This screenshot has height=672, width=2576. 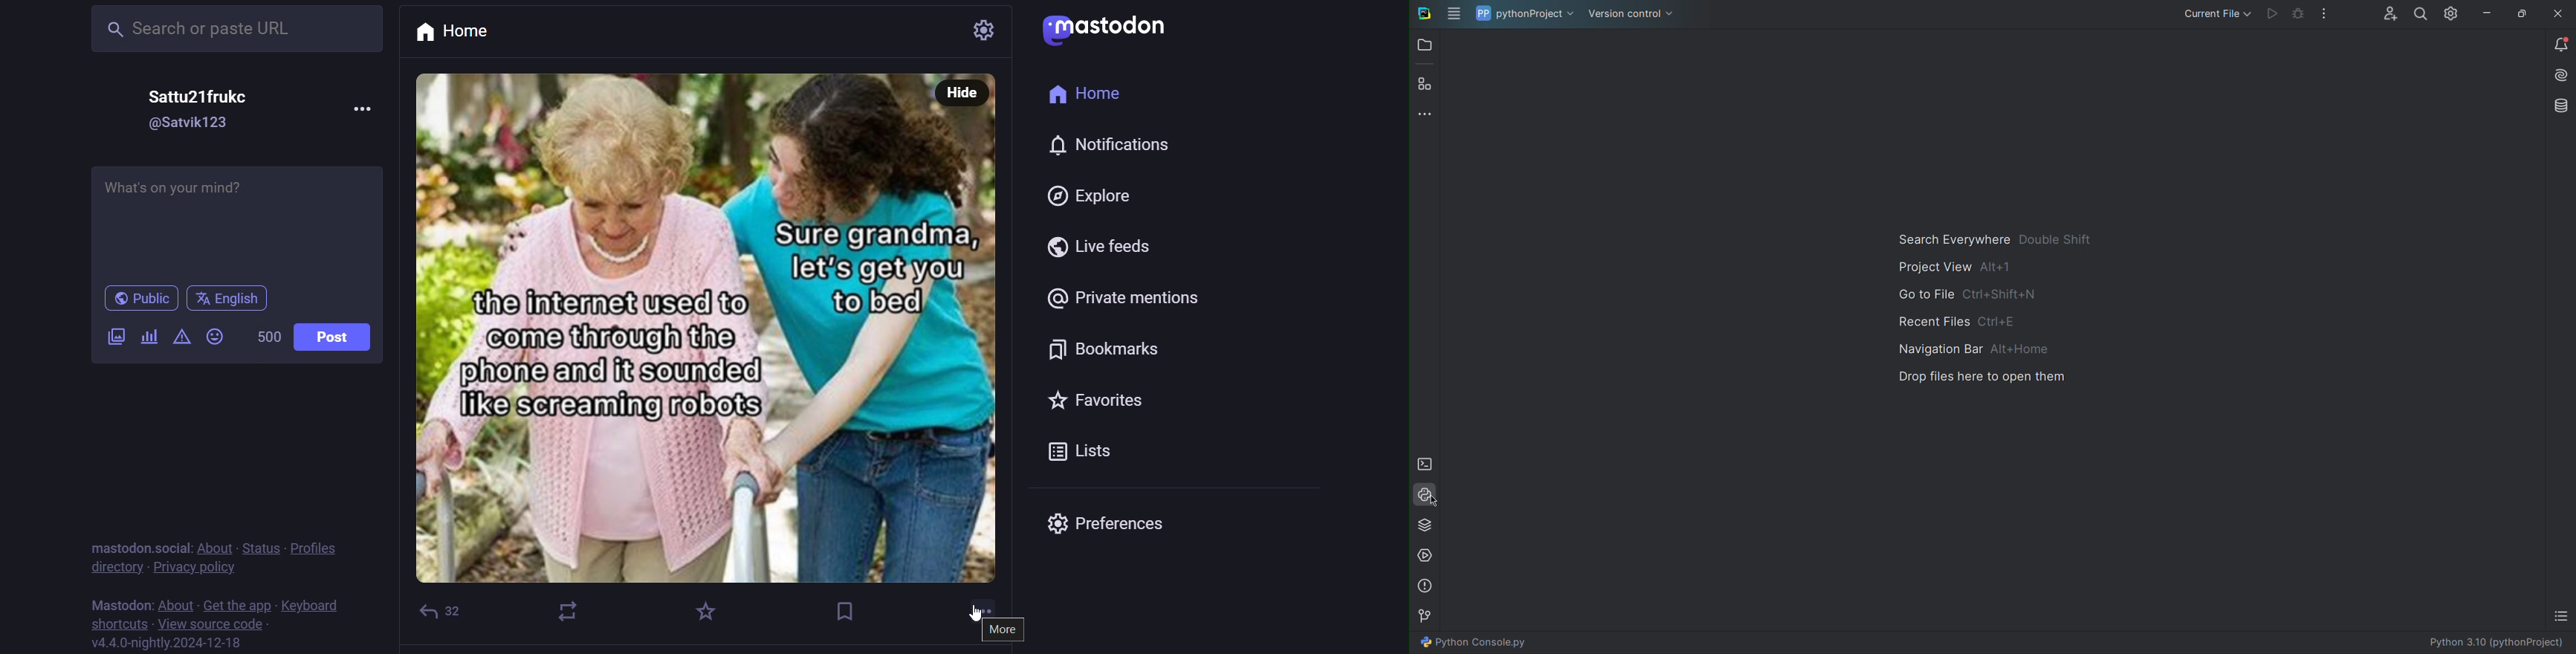 What do you see at coordinates (1111, 245) in the screenshot?
I see `live feed` at bounding box center [1111, 245].